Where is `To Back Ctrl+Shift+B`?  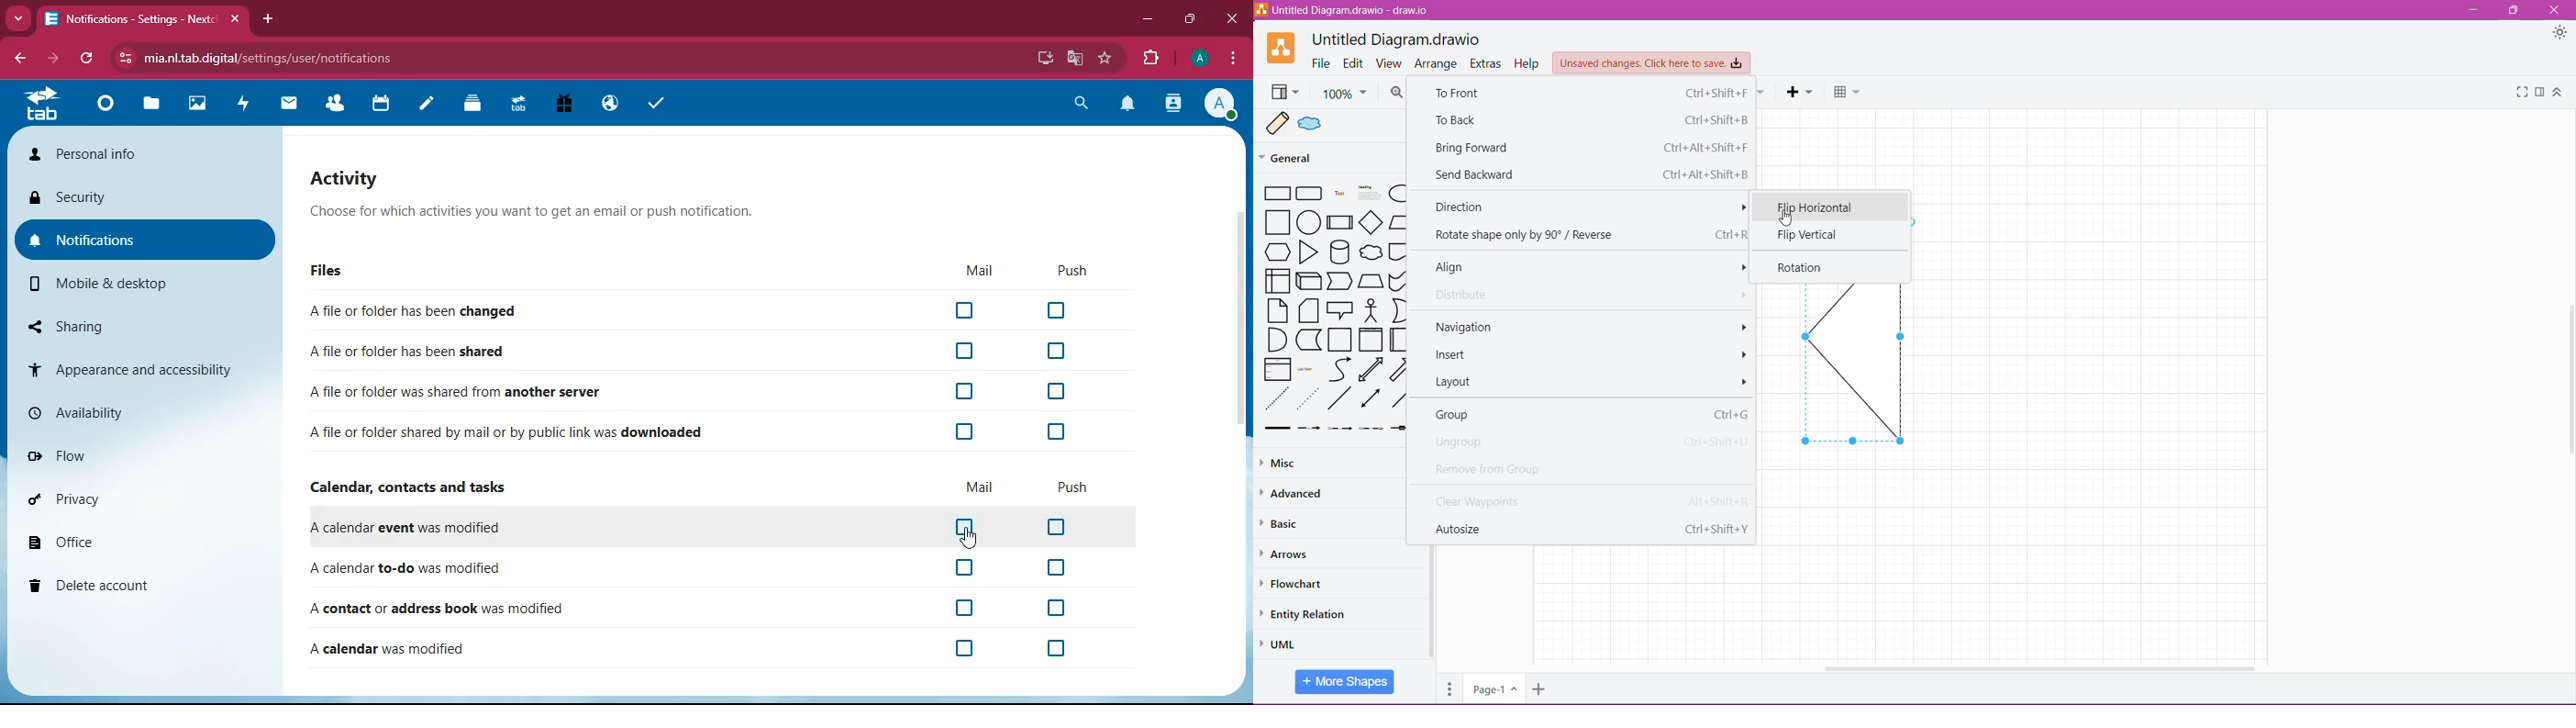
To Back Ctrl+Shift+B is located at coordinates (1592, 121).